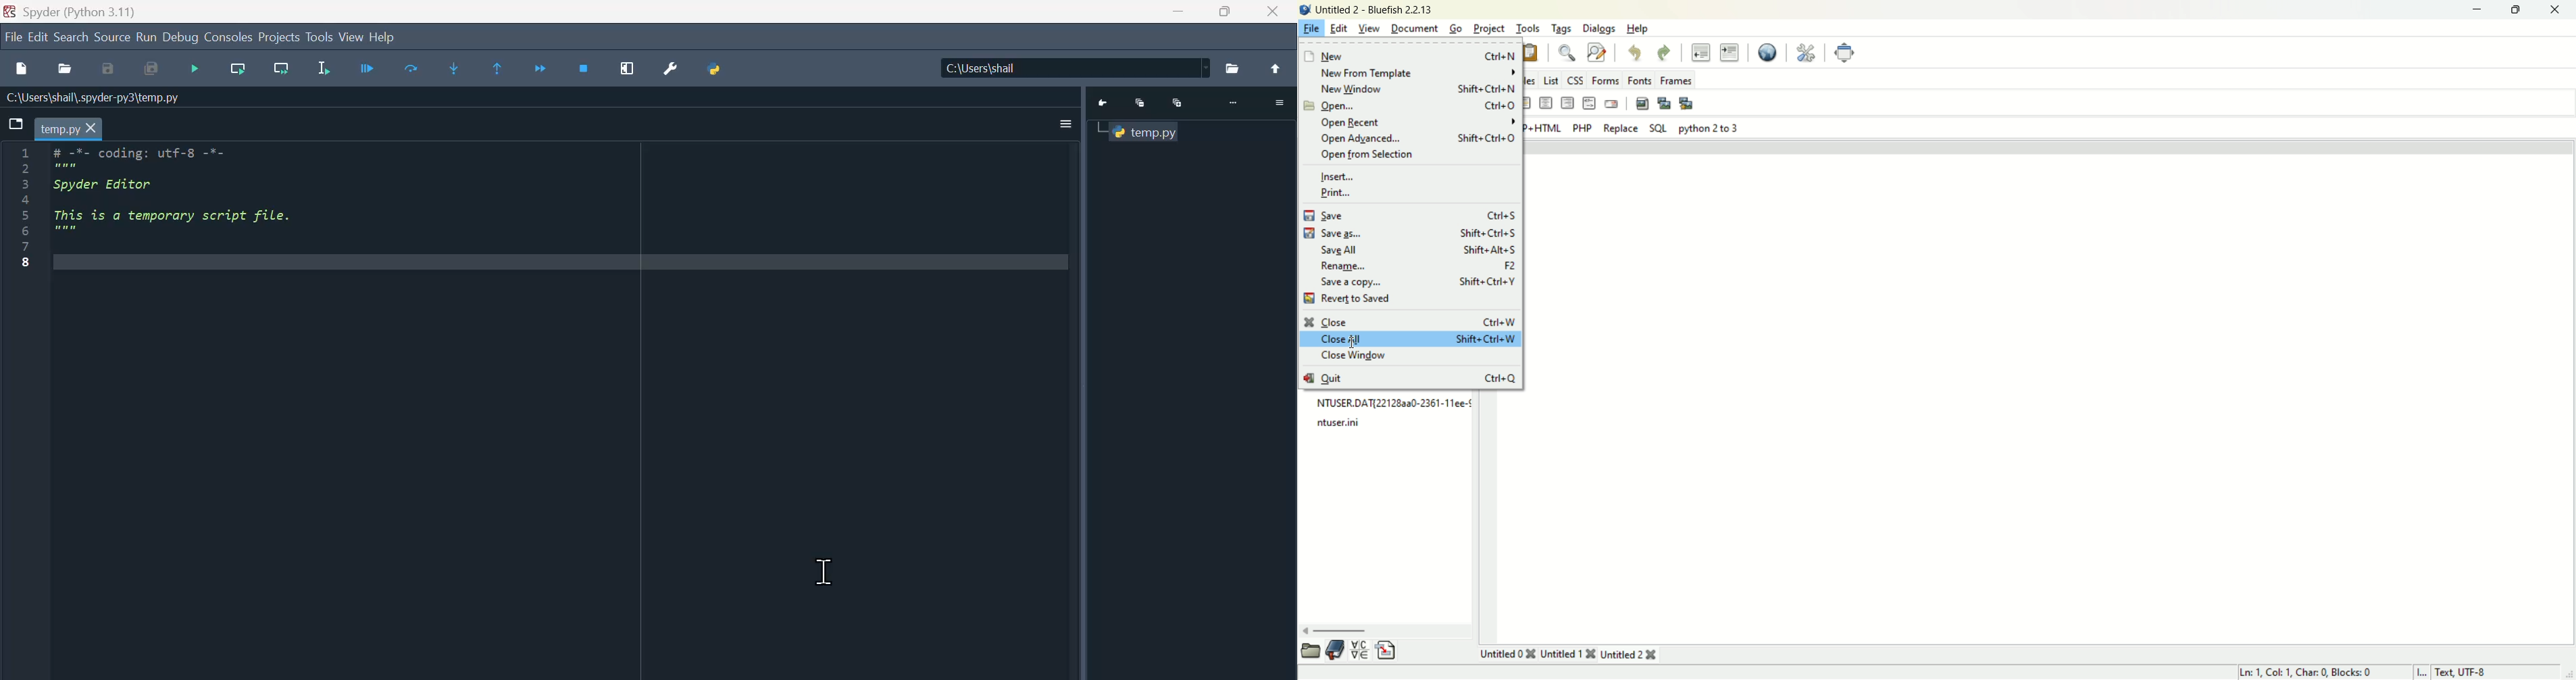 The width and height of the screenshot is (2576, 700). I want to click on help, so click(1639, 29).